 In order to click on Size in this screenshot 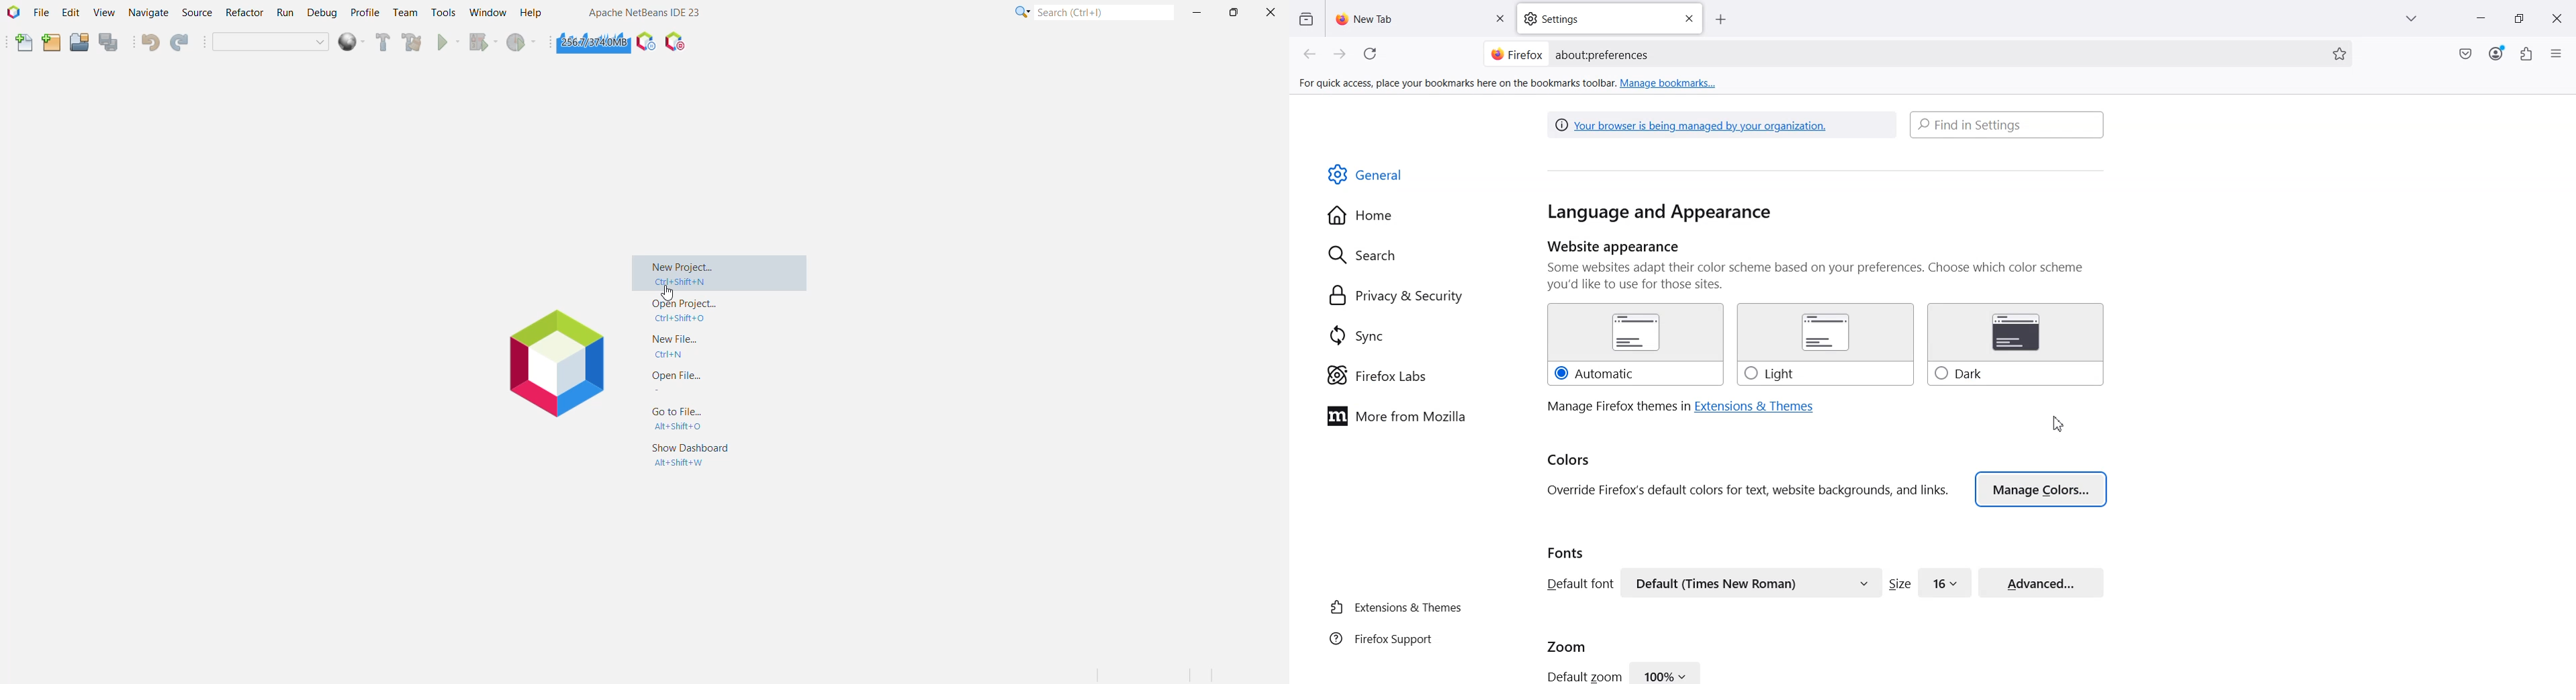, I will do `click(1900, 583)`.